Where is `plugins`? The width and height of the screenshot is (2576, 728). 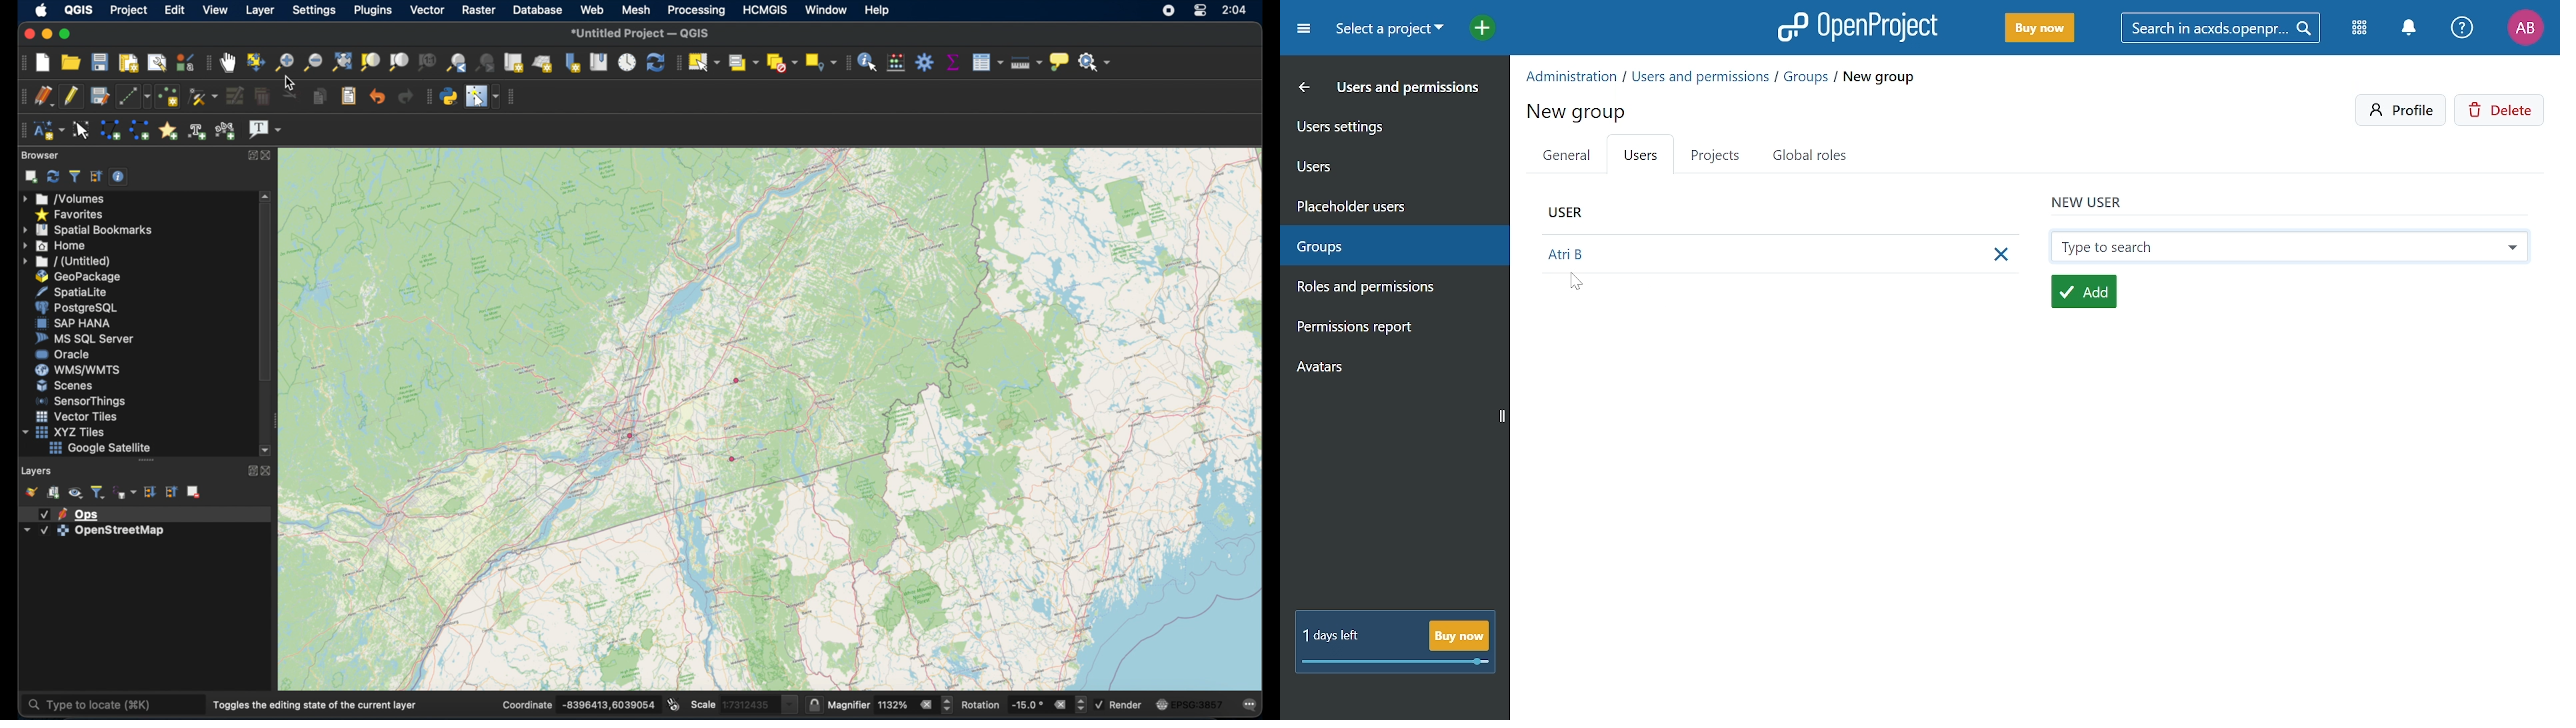
plugins is located at coordinates (373, 11).